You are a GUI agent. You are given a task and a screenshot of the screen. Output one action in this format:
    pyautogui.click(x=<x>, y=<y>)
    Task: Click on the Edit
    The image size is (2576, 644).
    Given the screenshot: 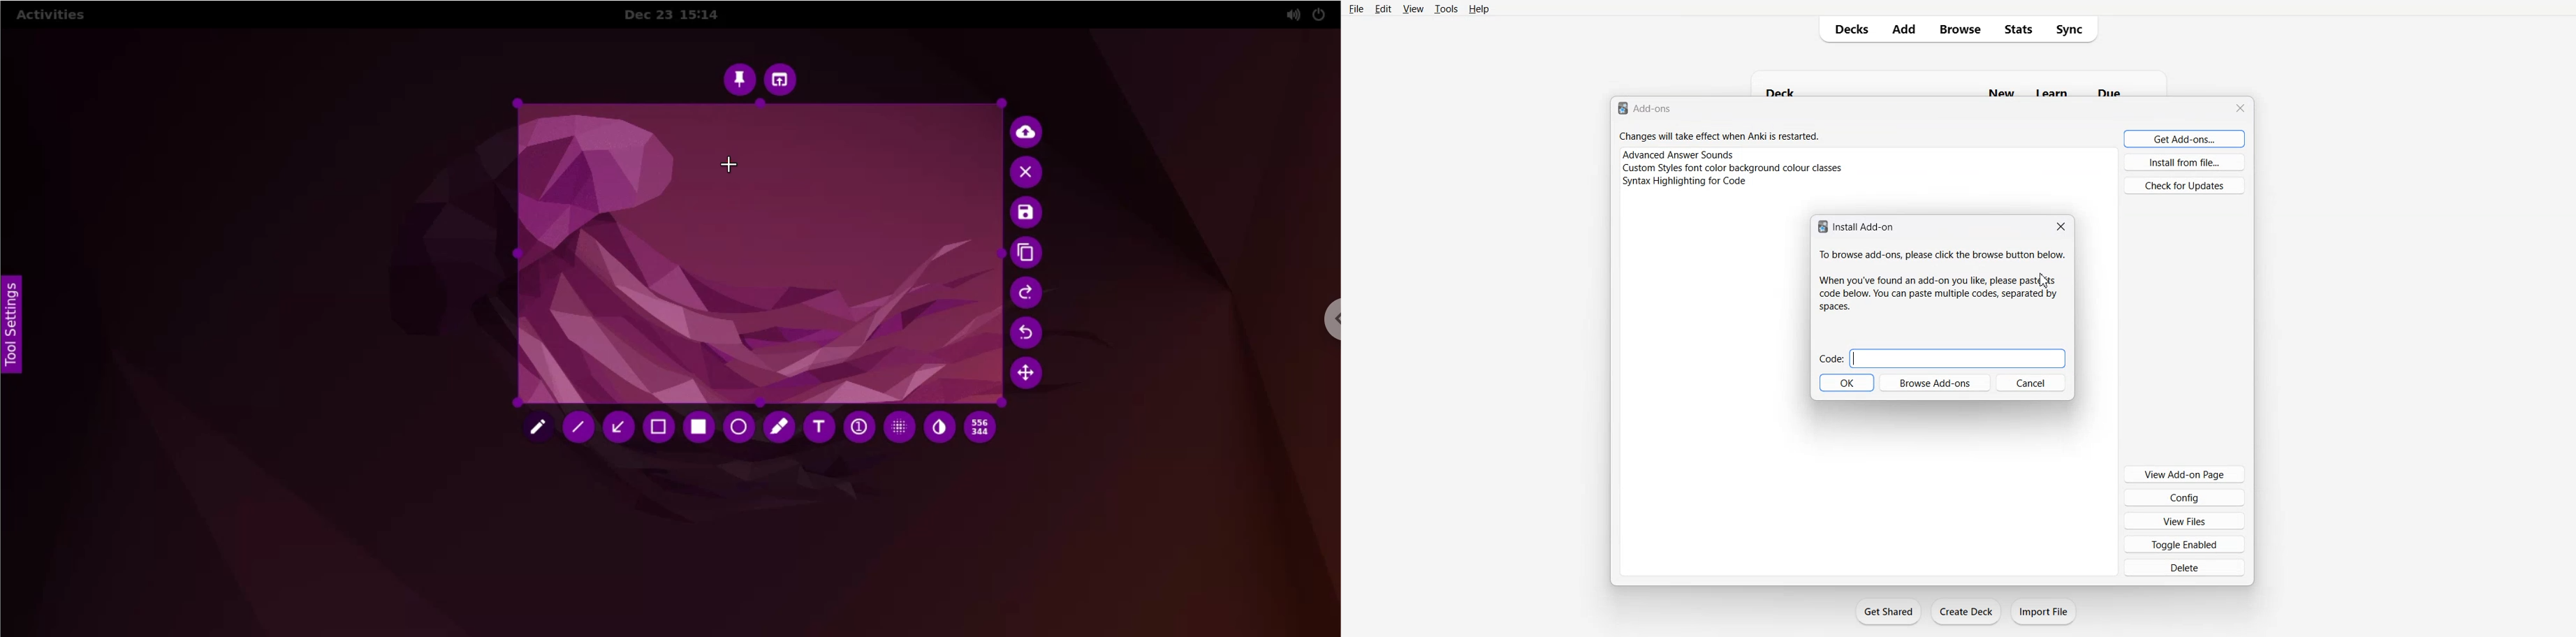 What is the action you would take?
    pyautogui.click(x=1383, y=8)
    